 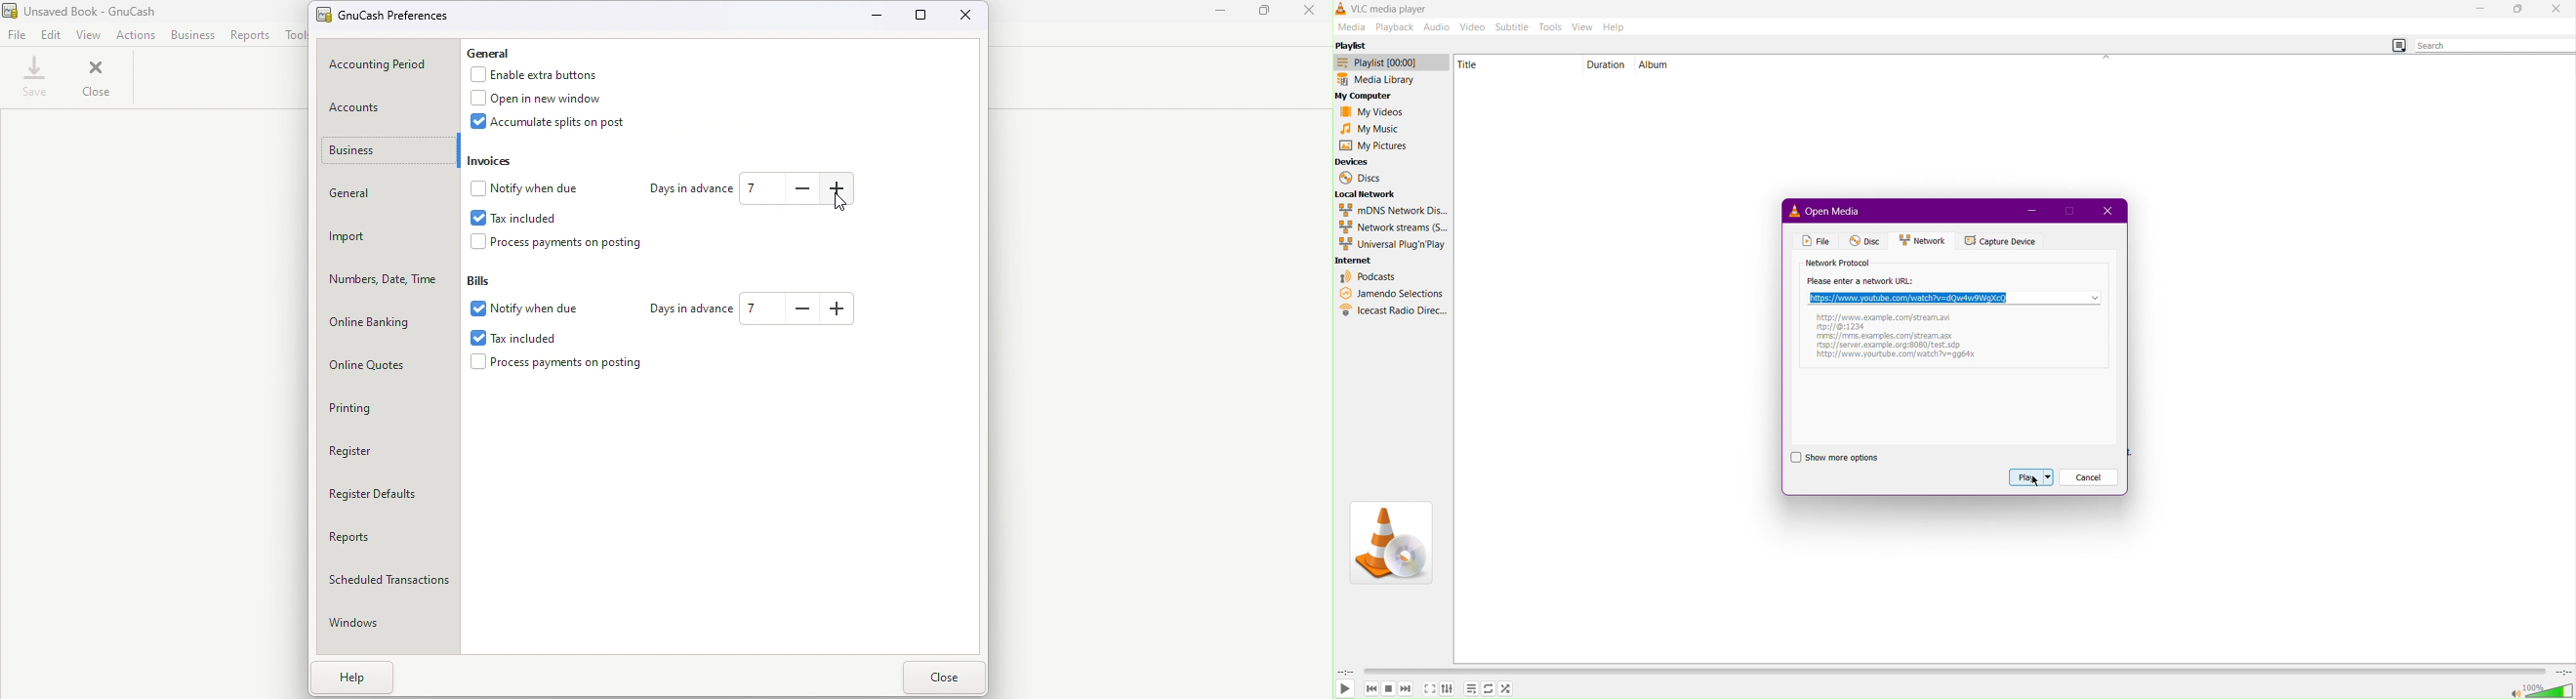 What do you see at coordinates (1471, 689) in the screenshot?
I see `Playlist` at bounding box center [1471, 689].